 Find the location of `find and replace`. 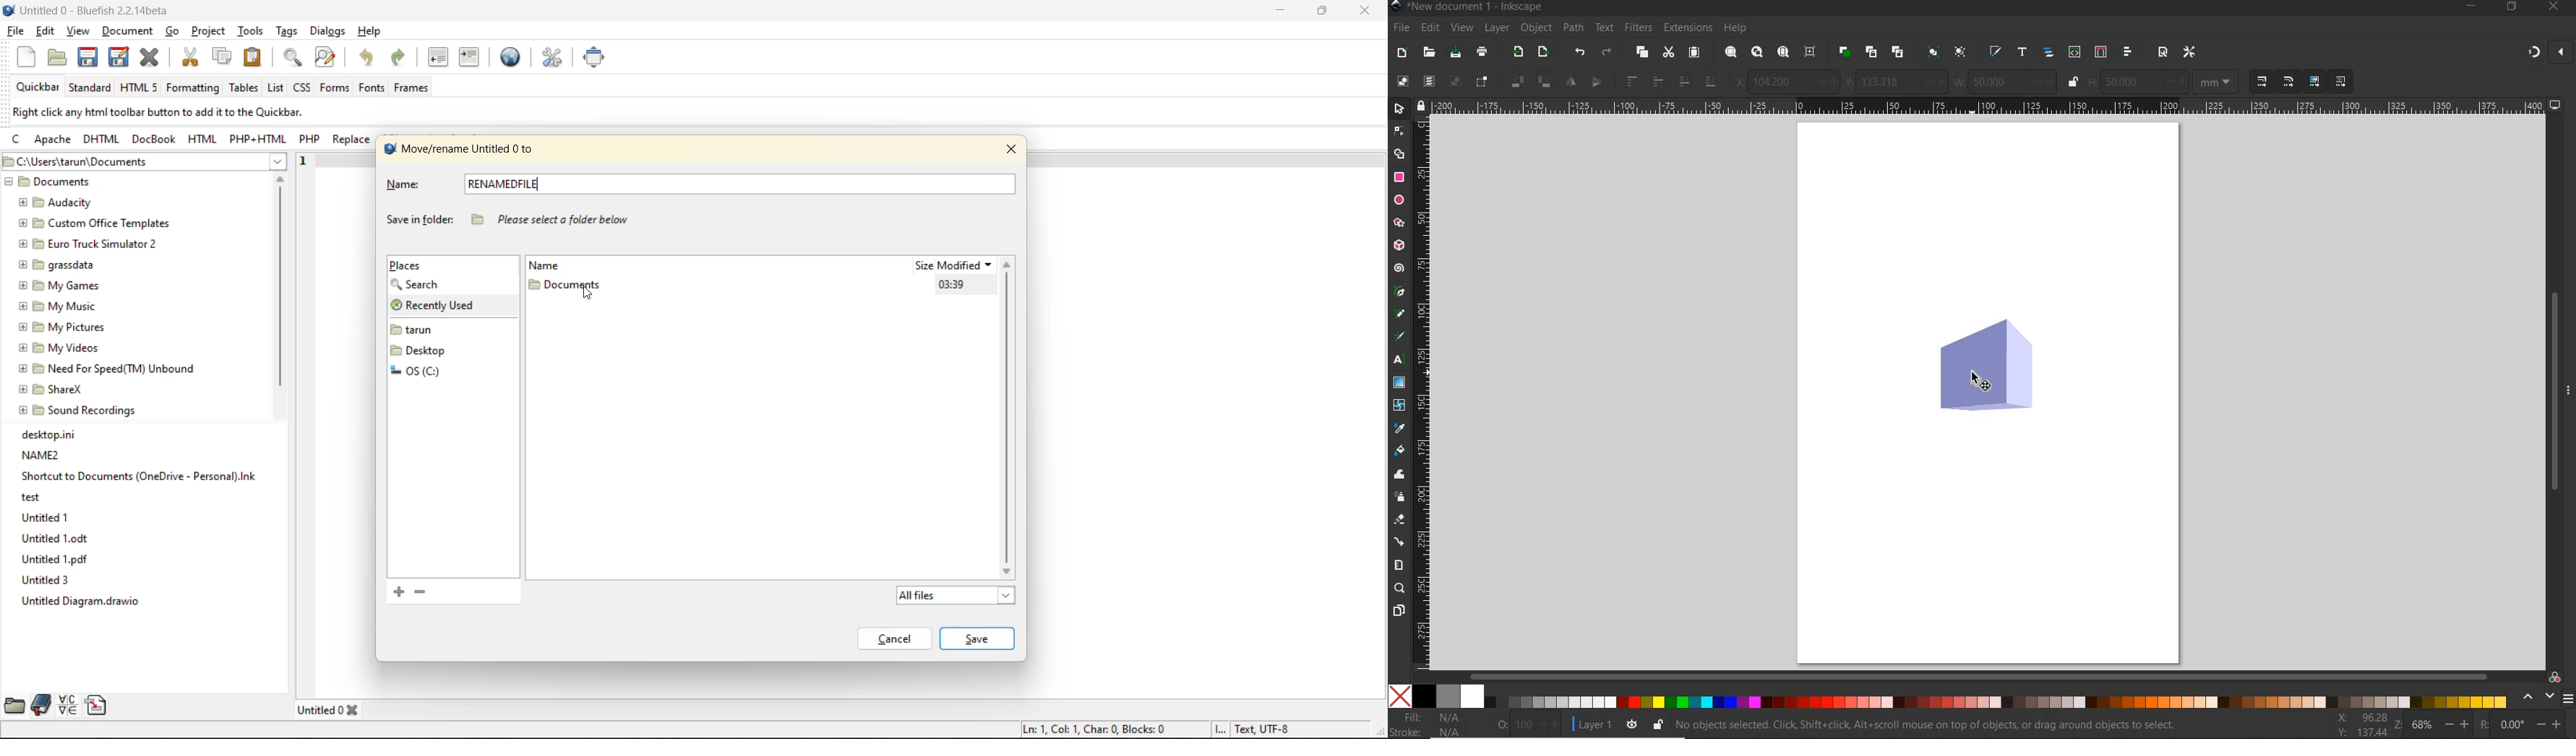

find and replace is located at coordinates (326, 58).